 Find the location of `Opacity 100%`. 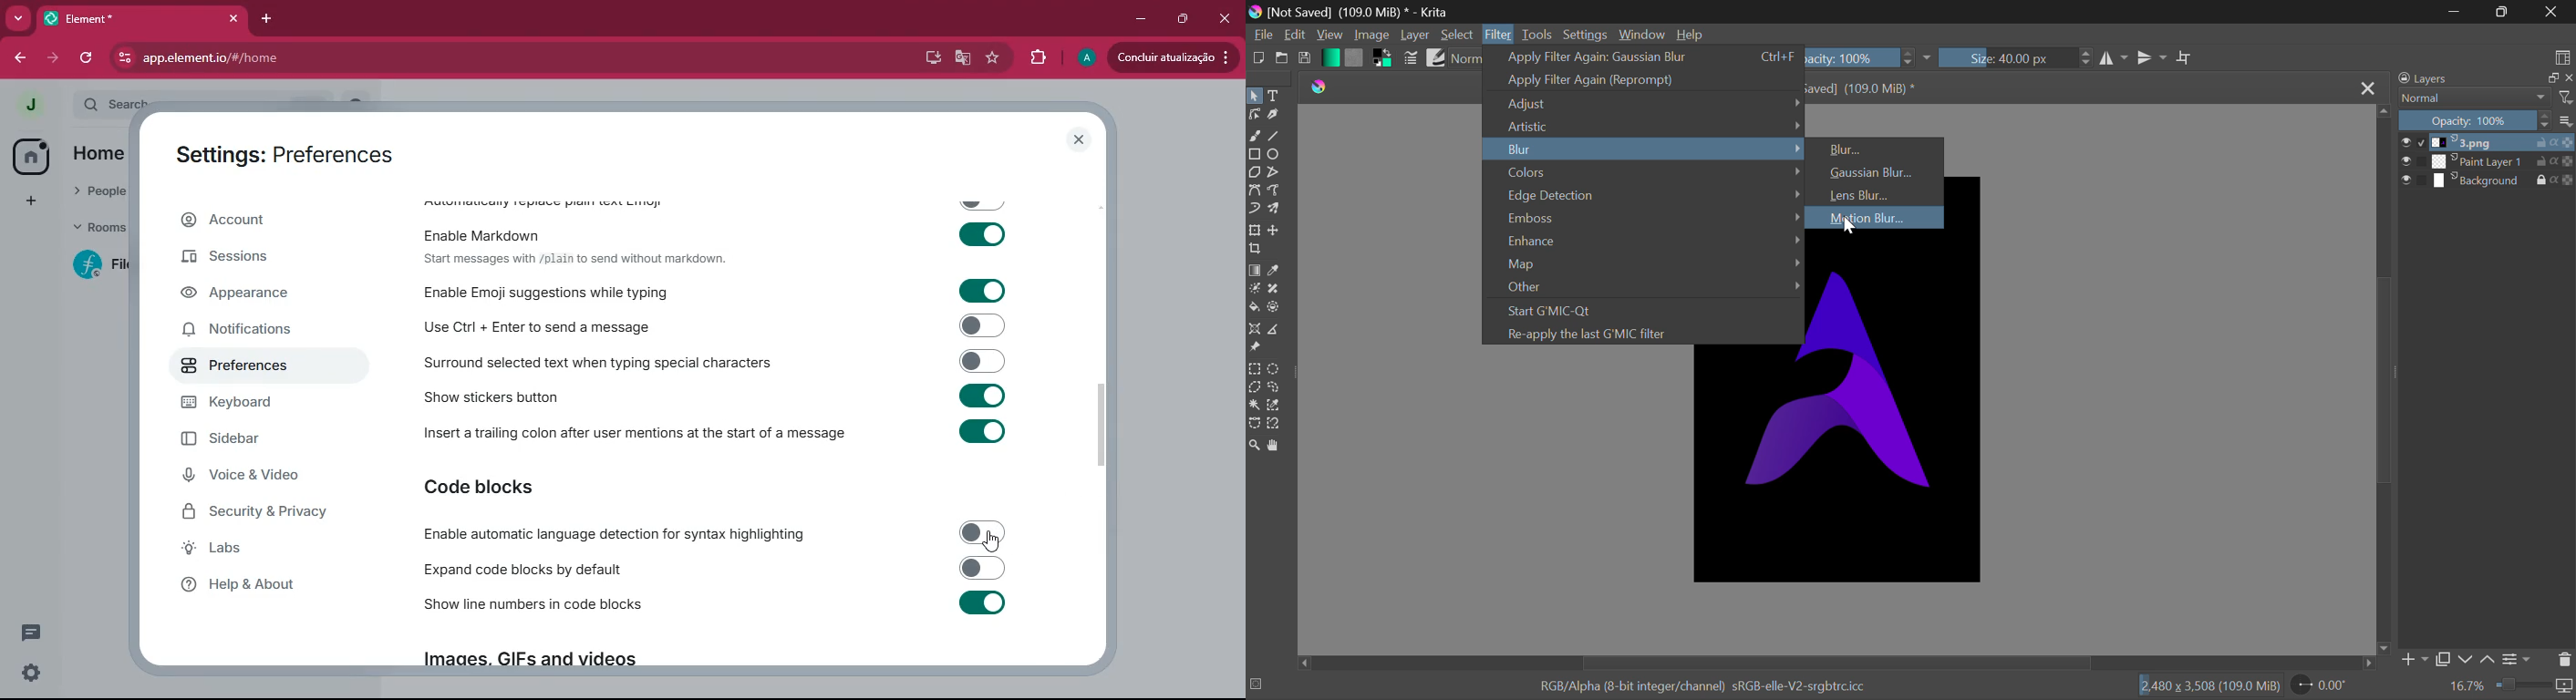

Opacity 100% is located at coordinates (2489, 121).